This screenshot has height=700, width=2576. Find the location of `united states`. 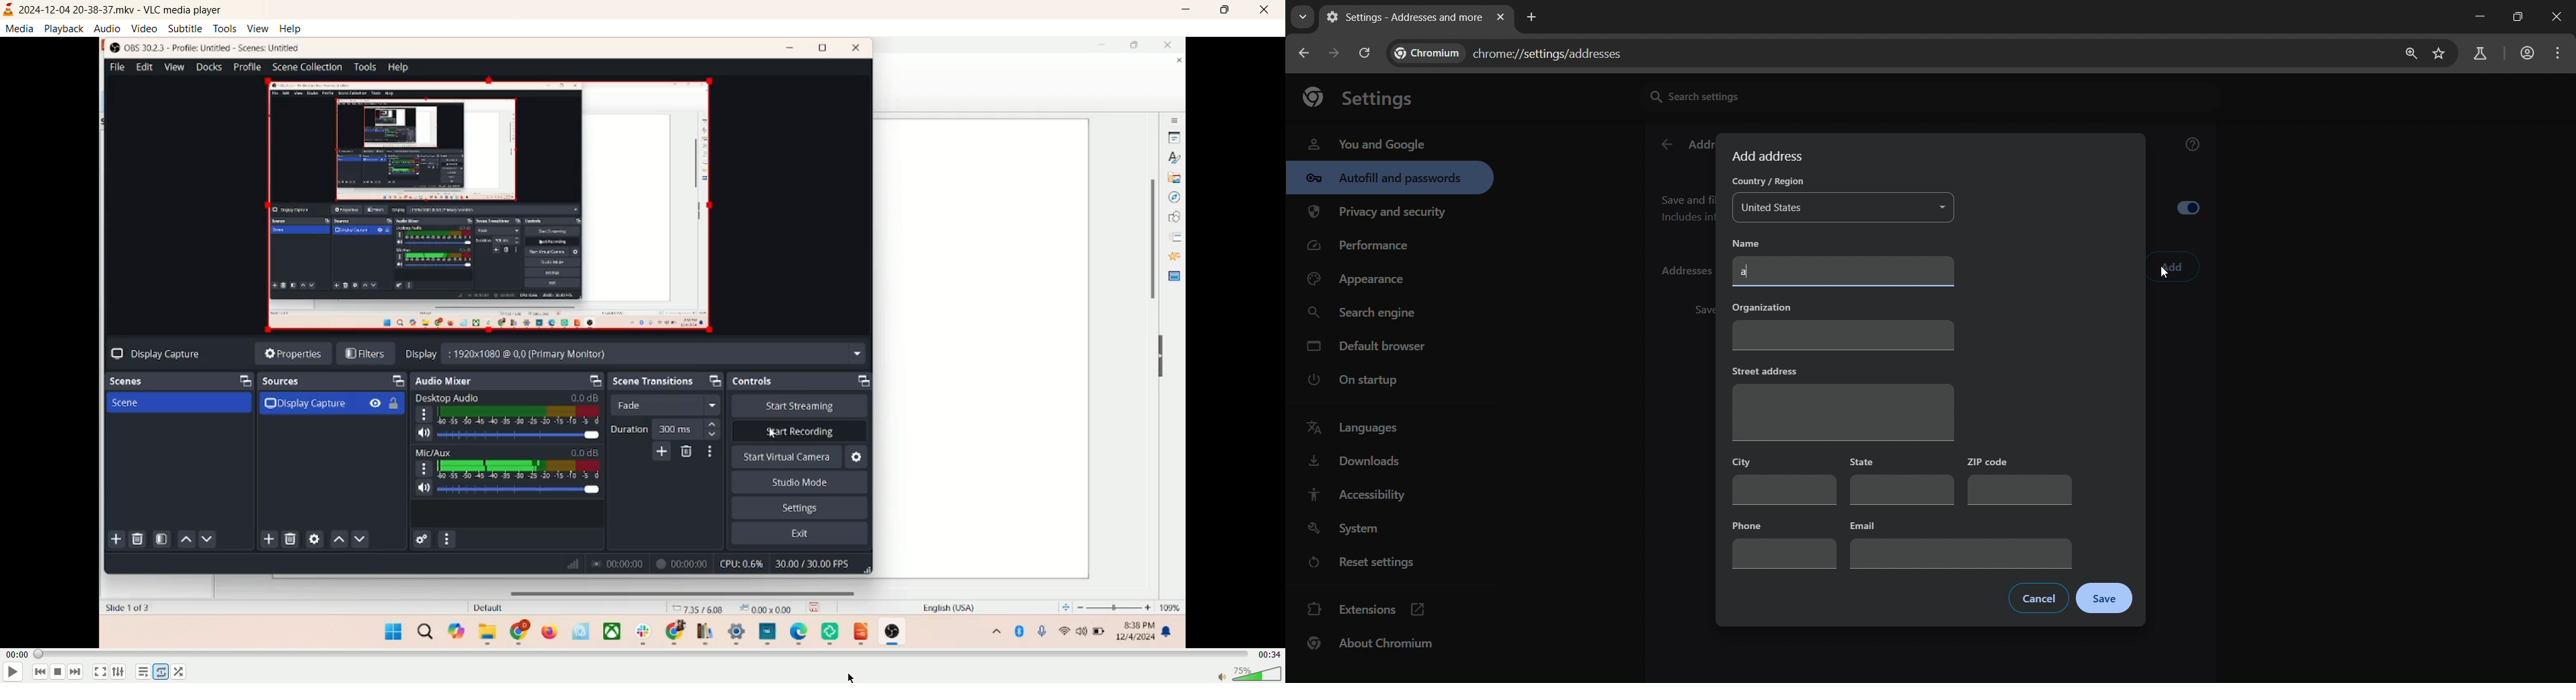

united states is located at coordinates (1846, 208).